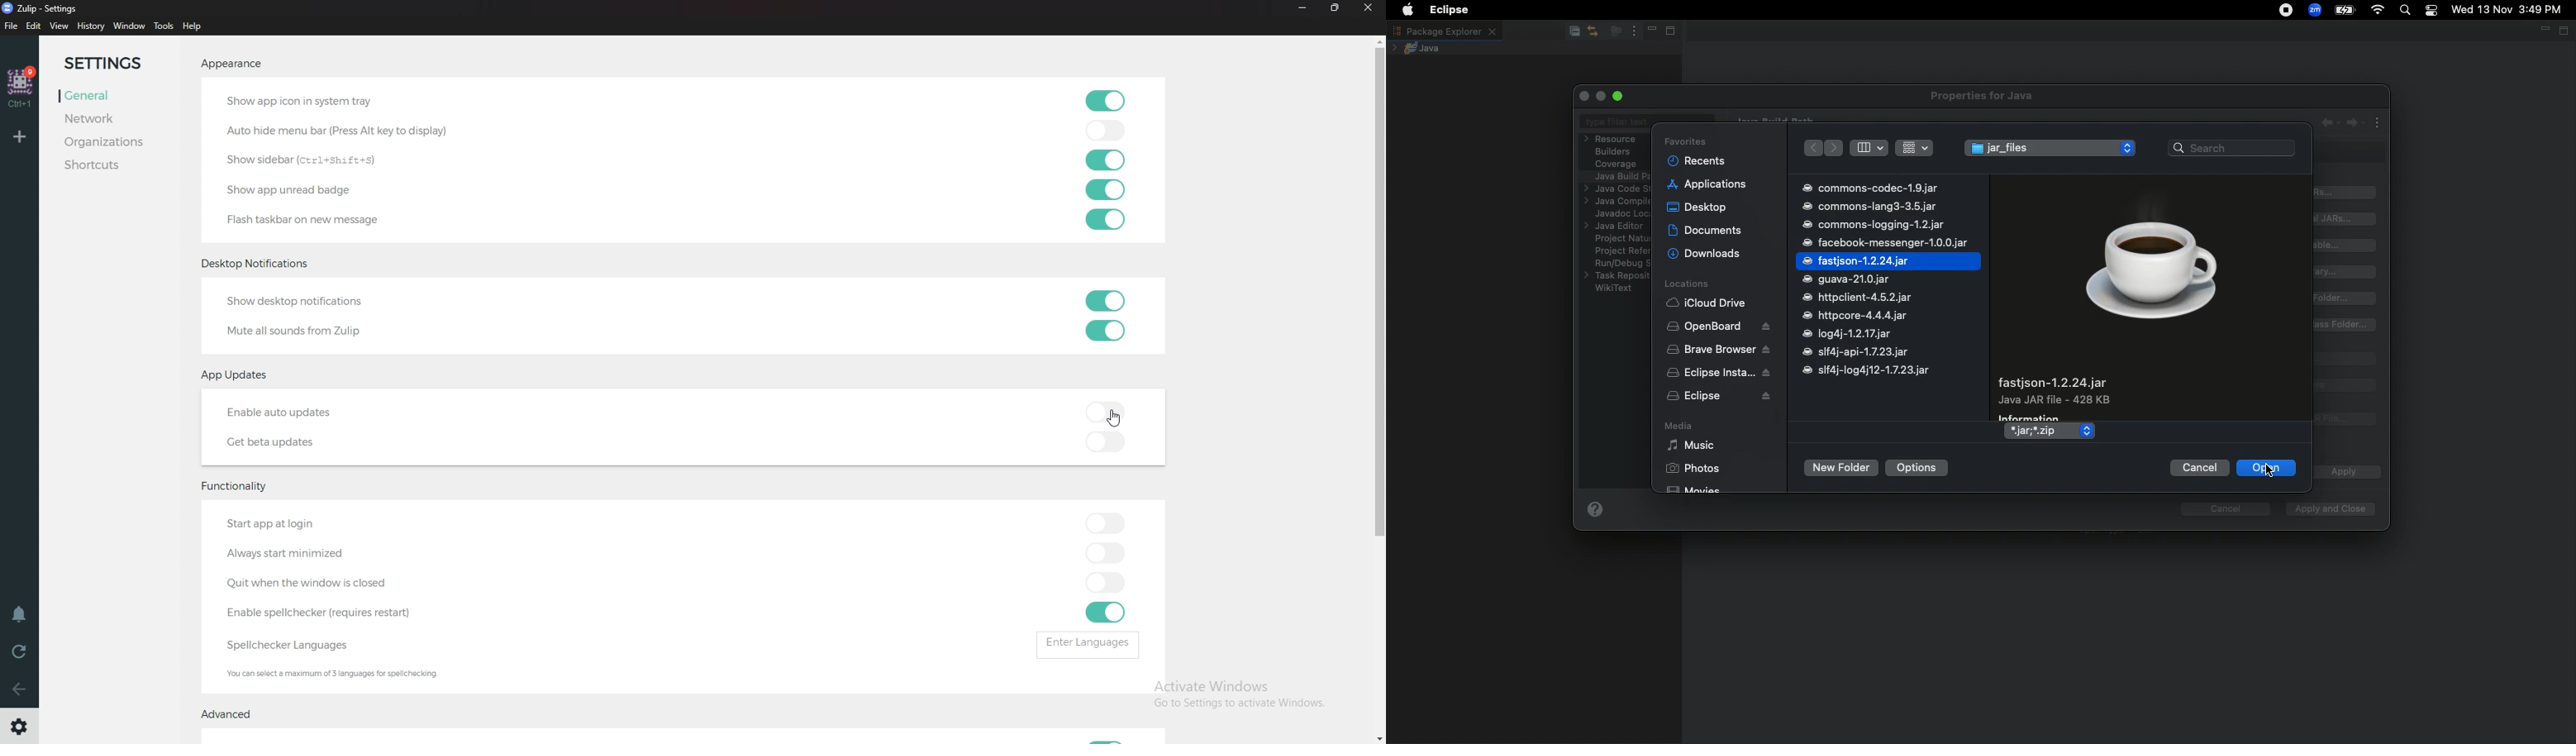  I want to click on toggle, so click(1108, 189).